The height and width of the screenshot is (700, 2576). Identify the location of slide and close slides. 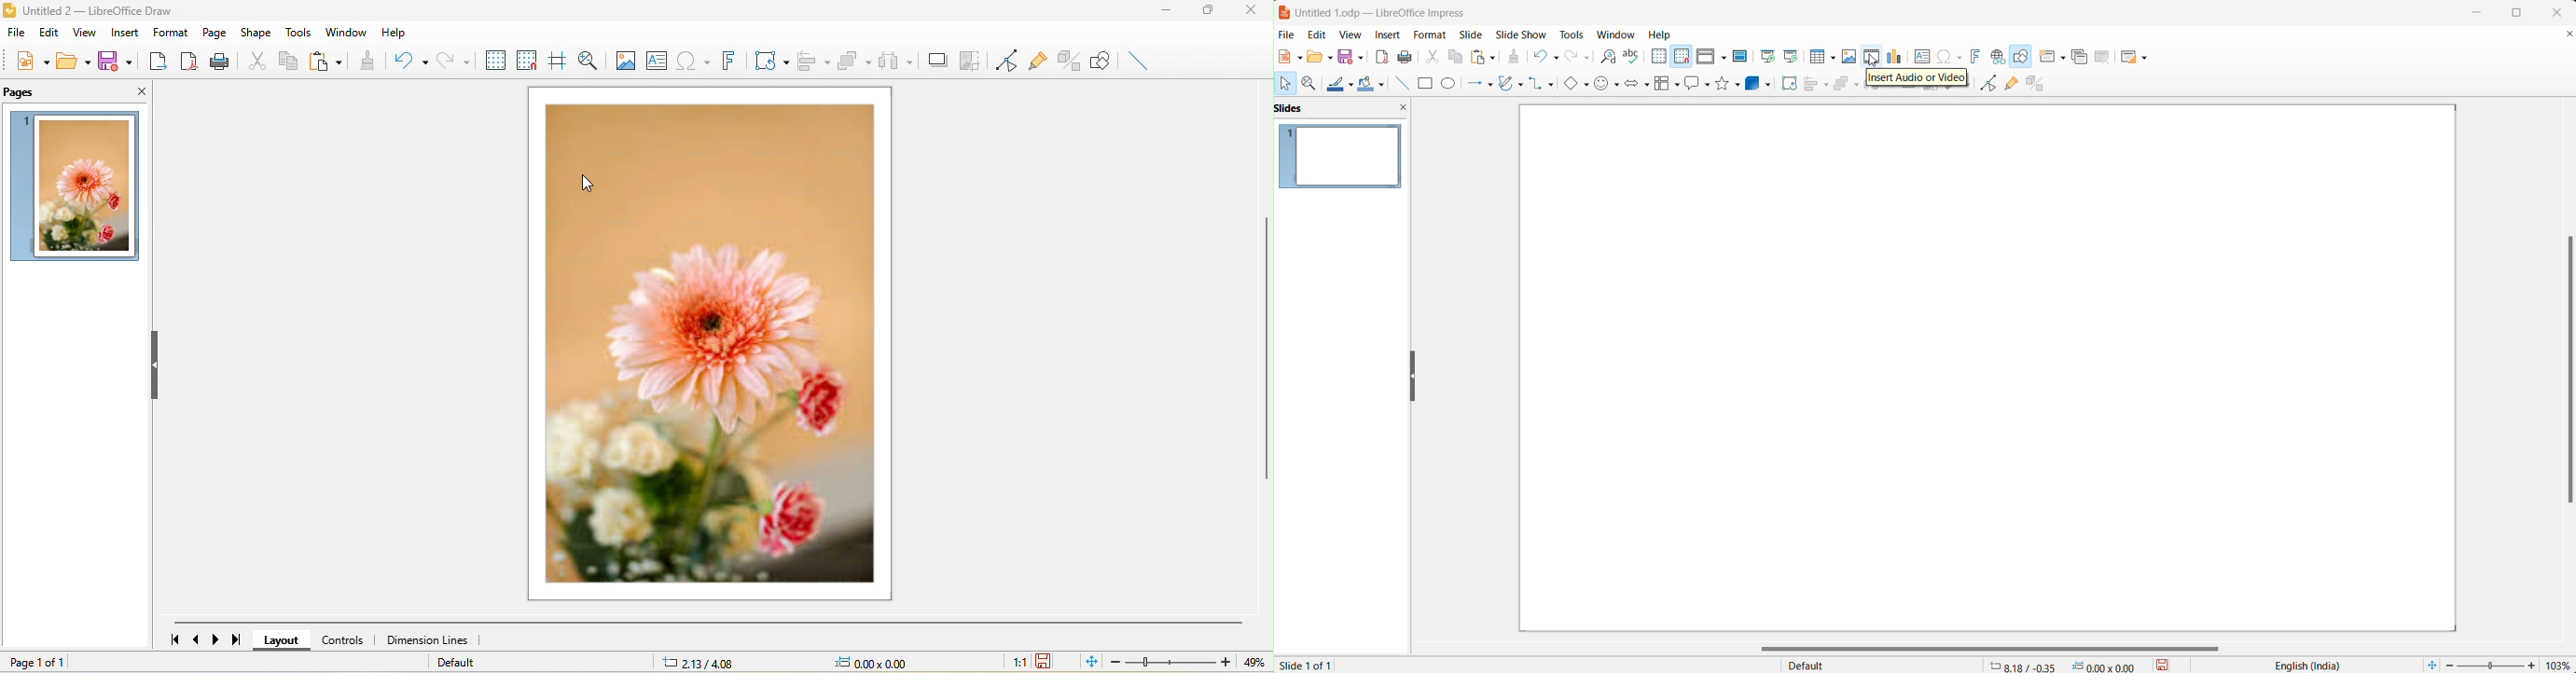
(1345, 109).